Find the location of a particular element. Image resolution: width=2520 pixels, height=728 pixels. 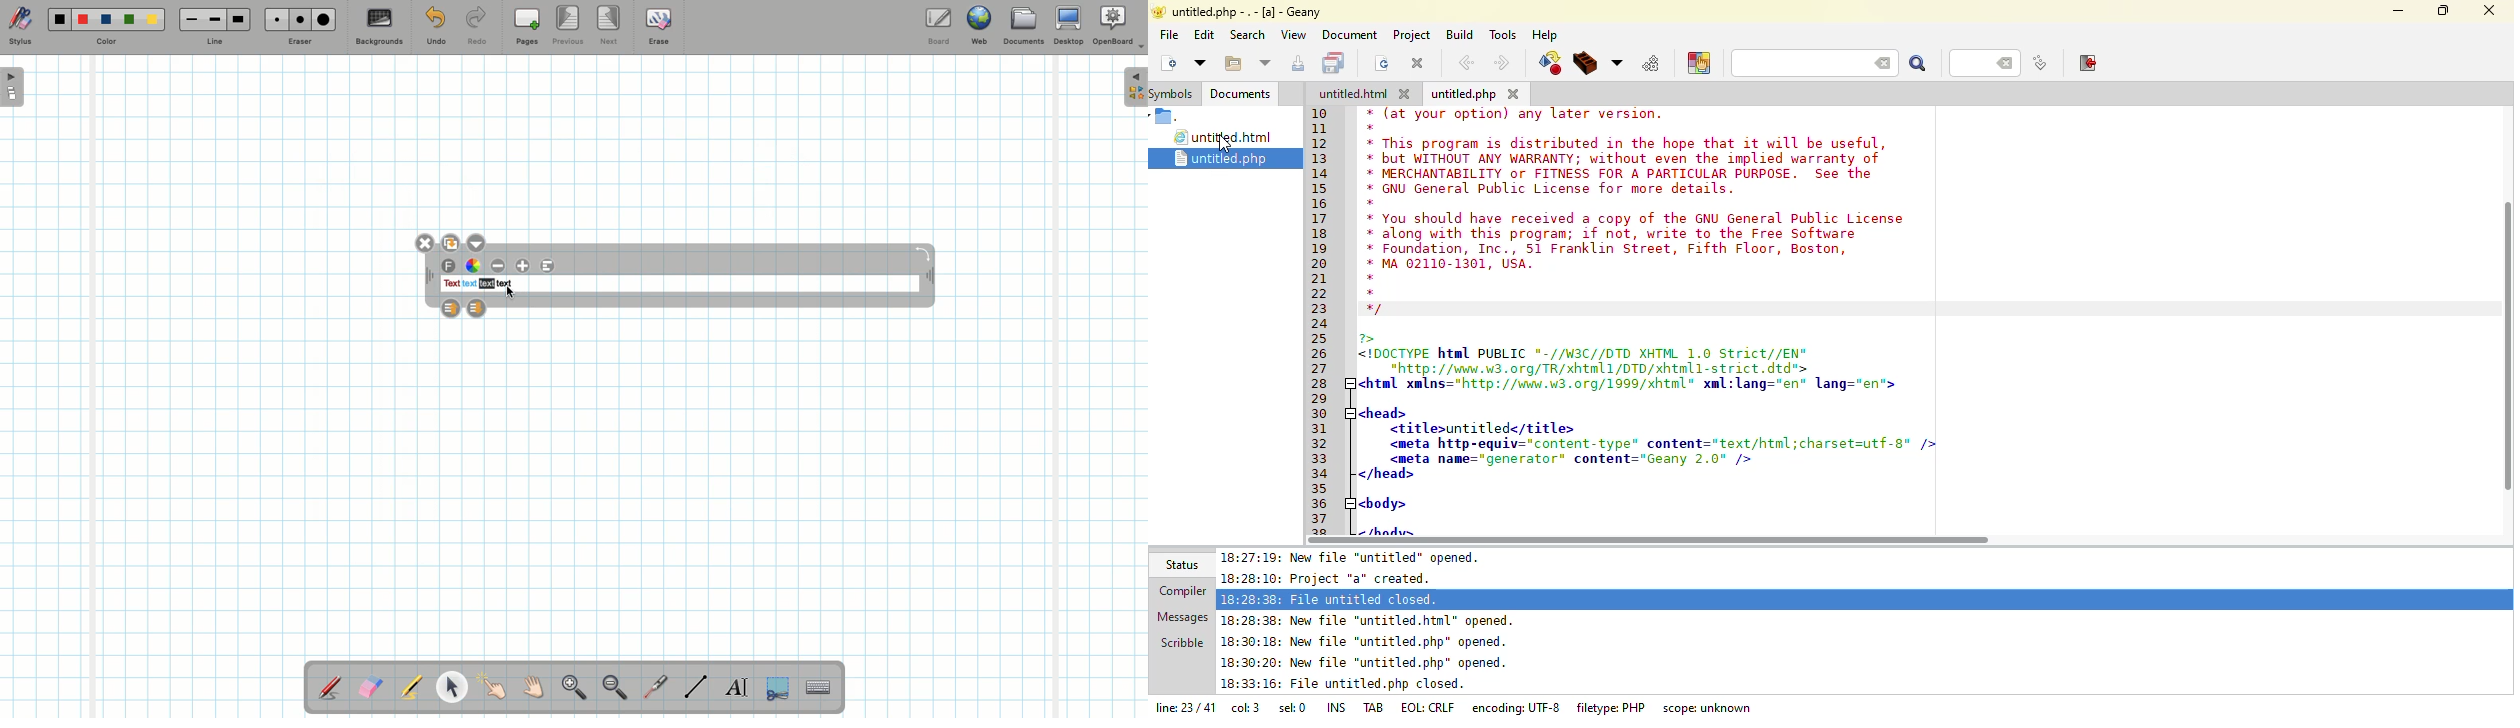

Decrease font size is located at coordinates (499, 266).